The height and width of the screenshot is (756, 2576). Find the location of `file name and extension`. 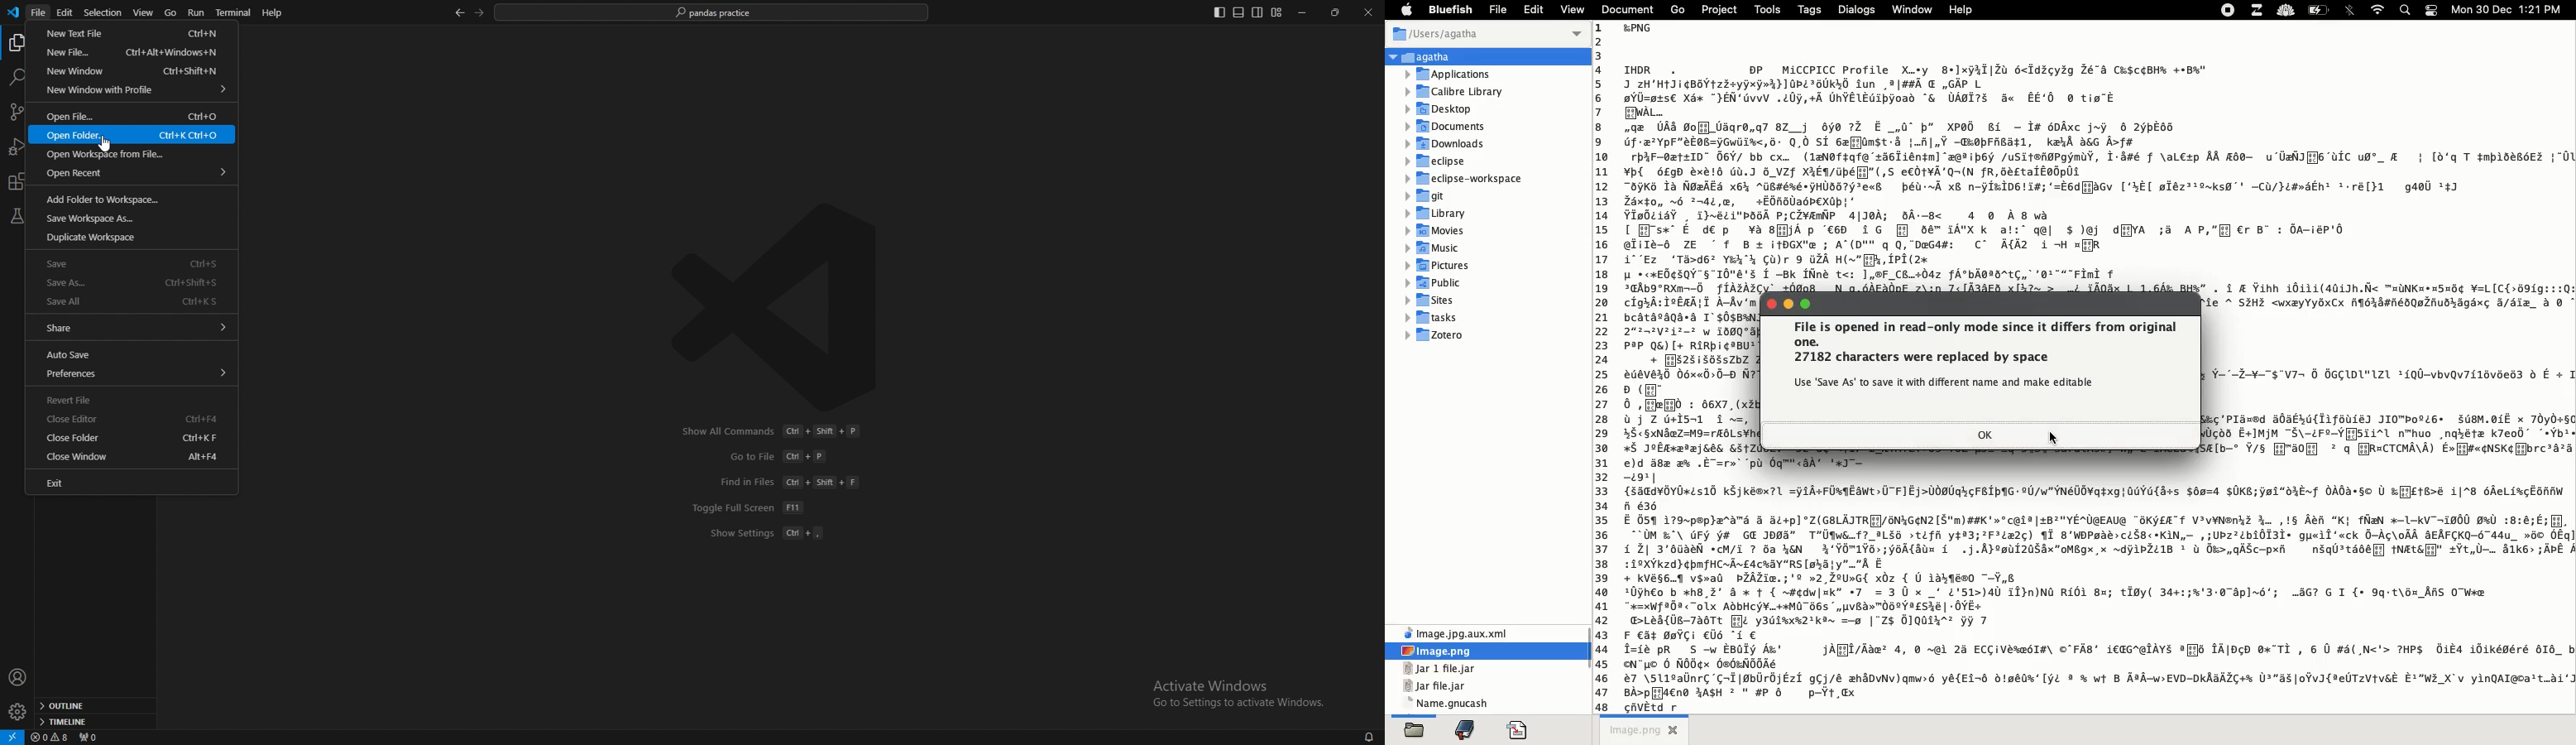

file name and extension is located at coordinates (1442, 686).